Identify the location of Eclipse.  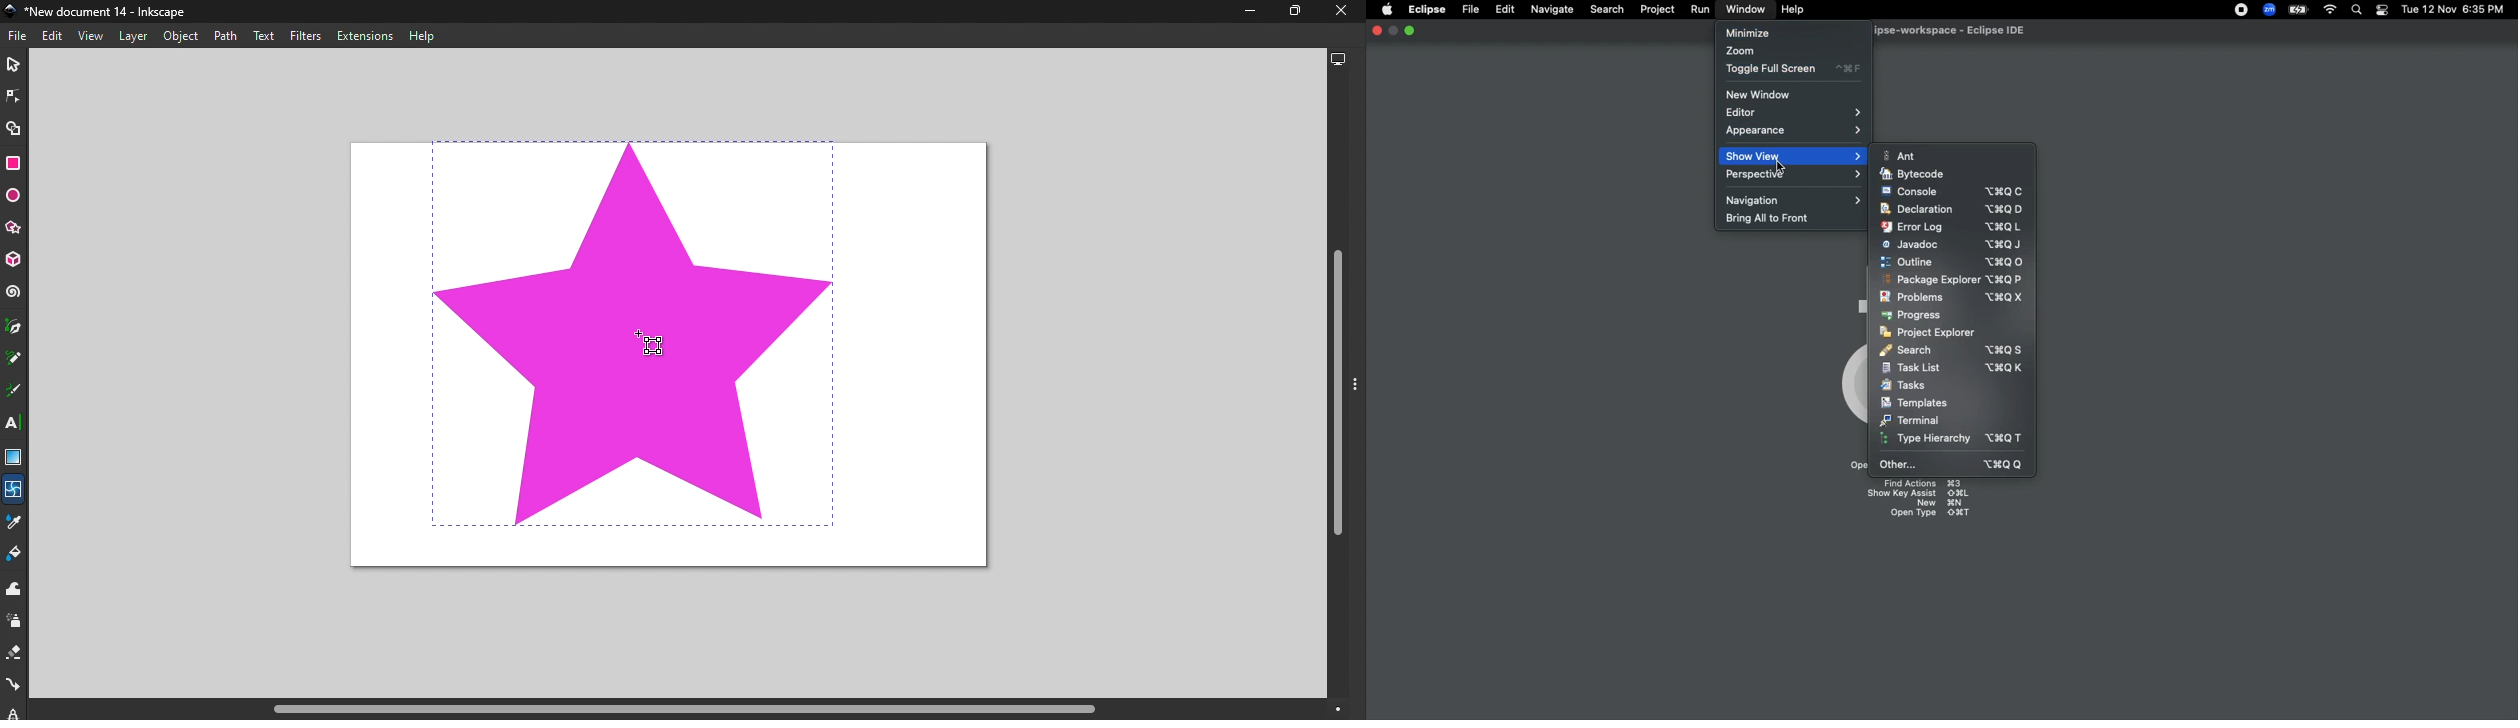
(1426, 10).